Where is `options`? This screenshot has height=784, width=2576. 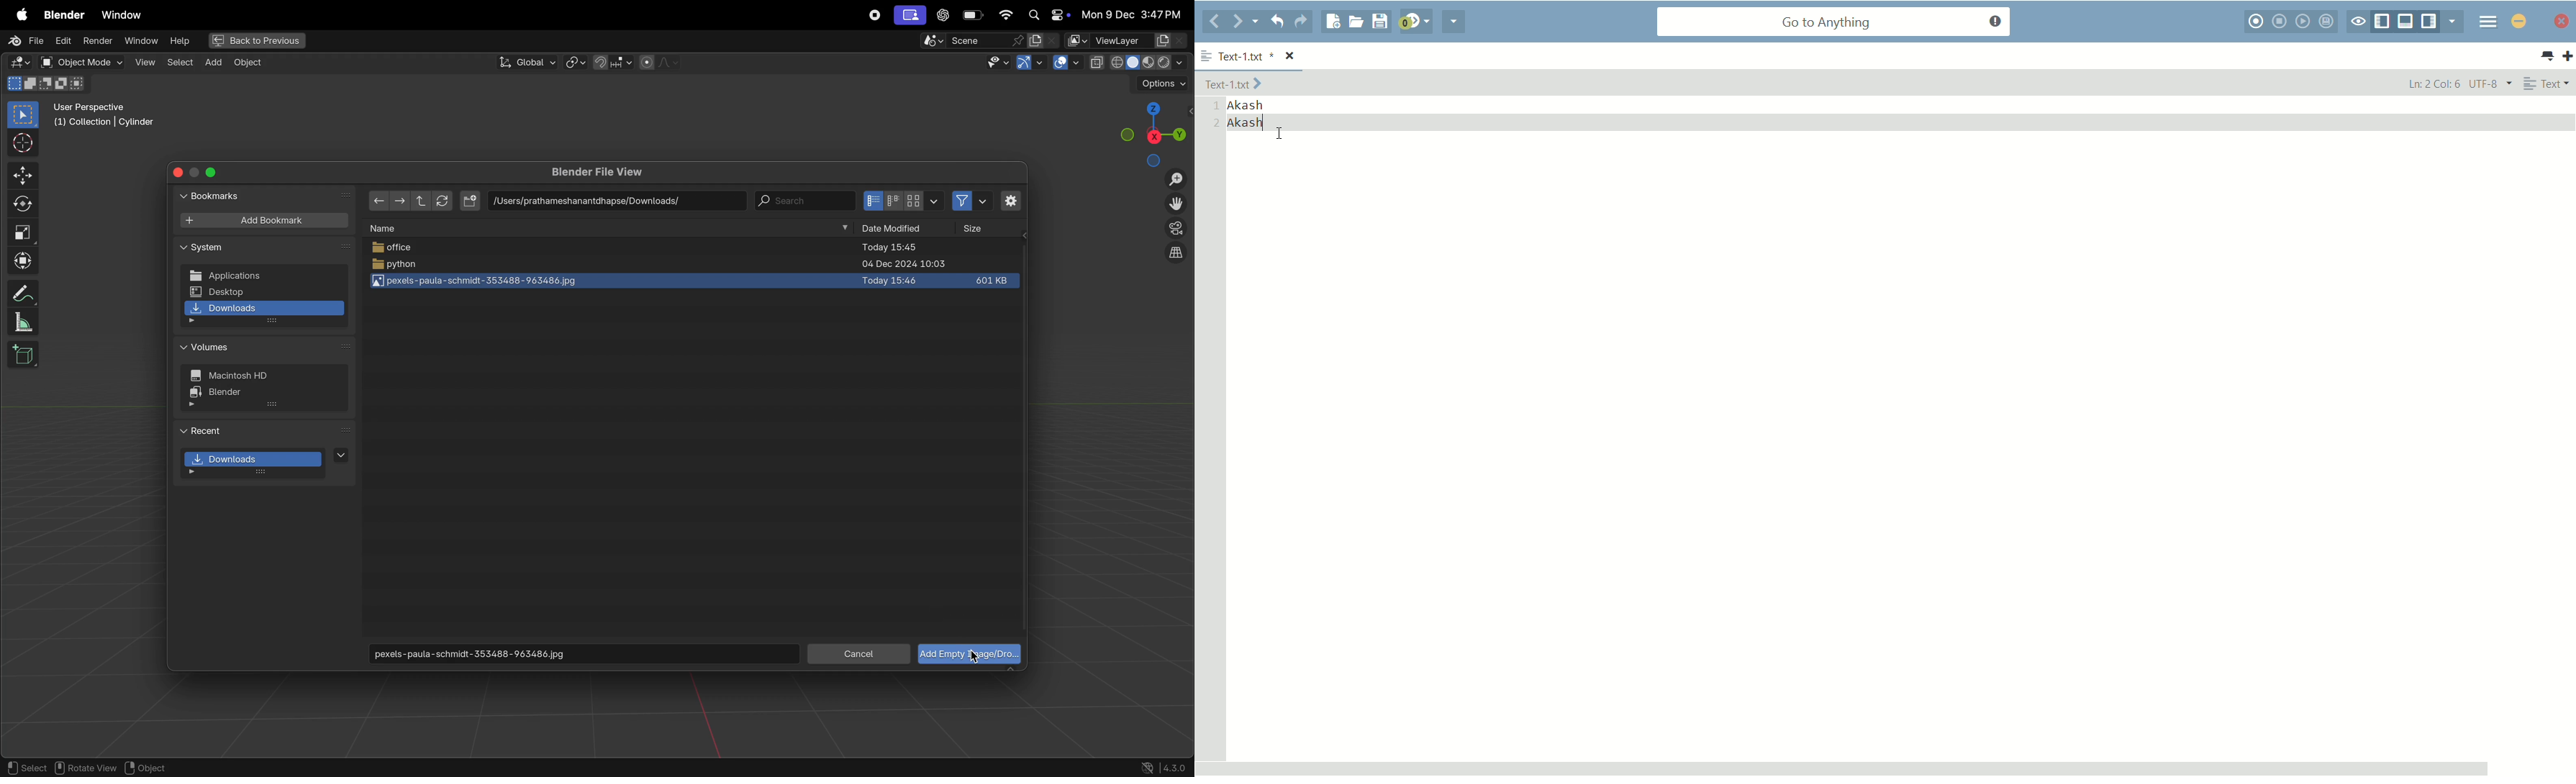
options is located at coordinates (1161, 83).